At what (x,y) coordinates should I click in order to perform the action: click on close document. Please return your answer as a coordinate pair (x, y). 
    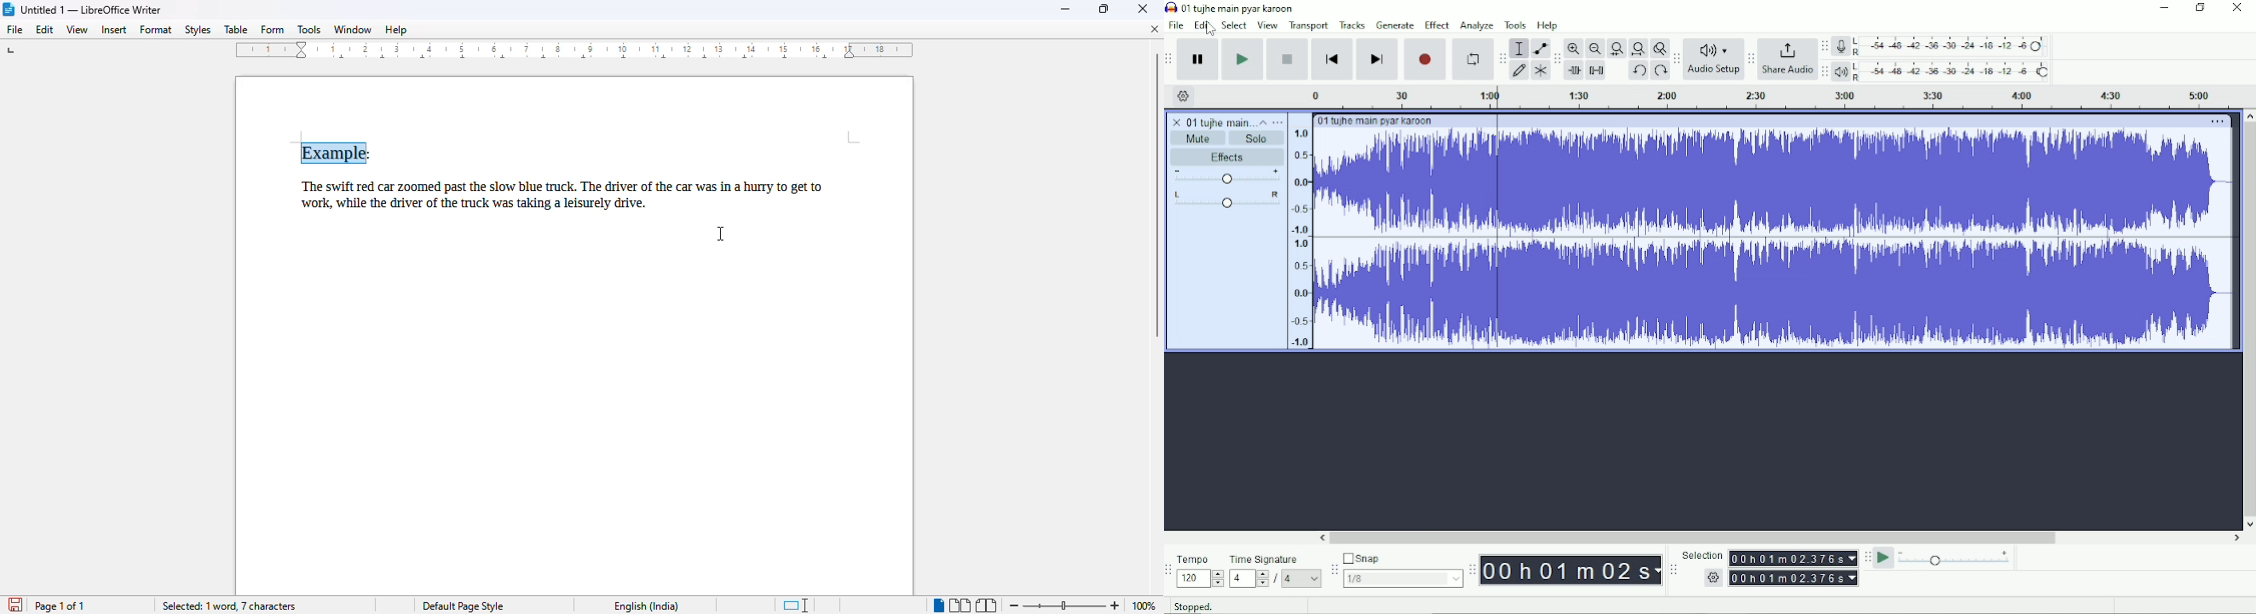
    Looking at the image, I should click on (1156, 29).